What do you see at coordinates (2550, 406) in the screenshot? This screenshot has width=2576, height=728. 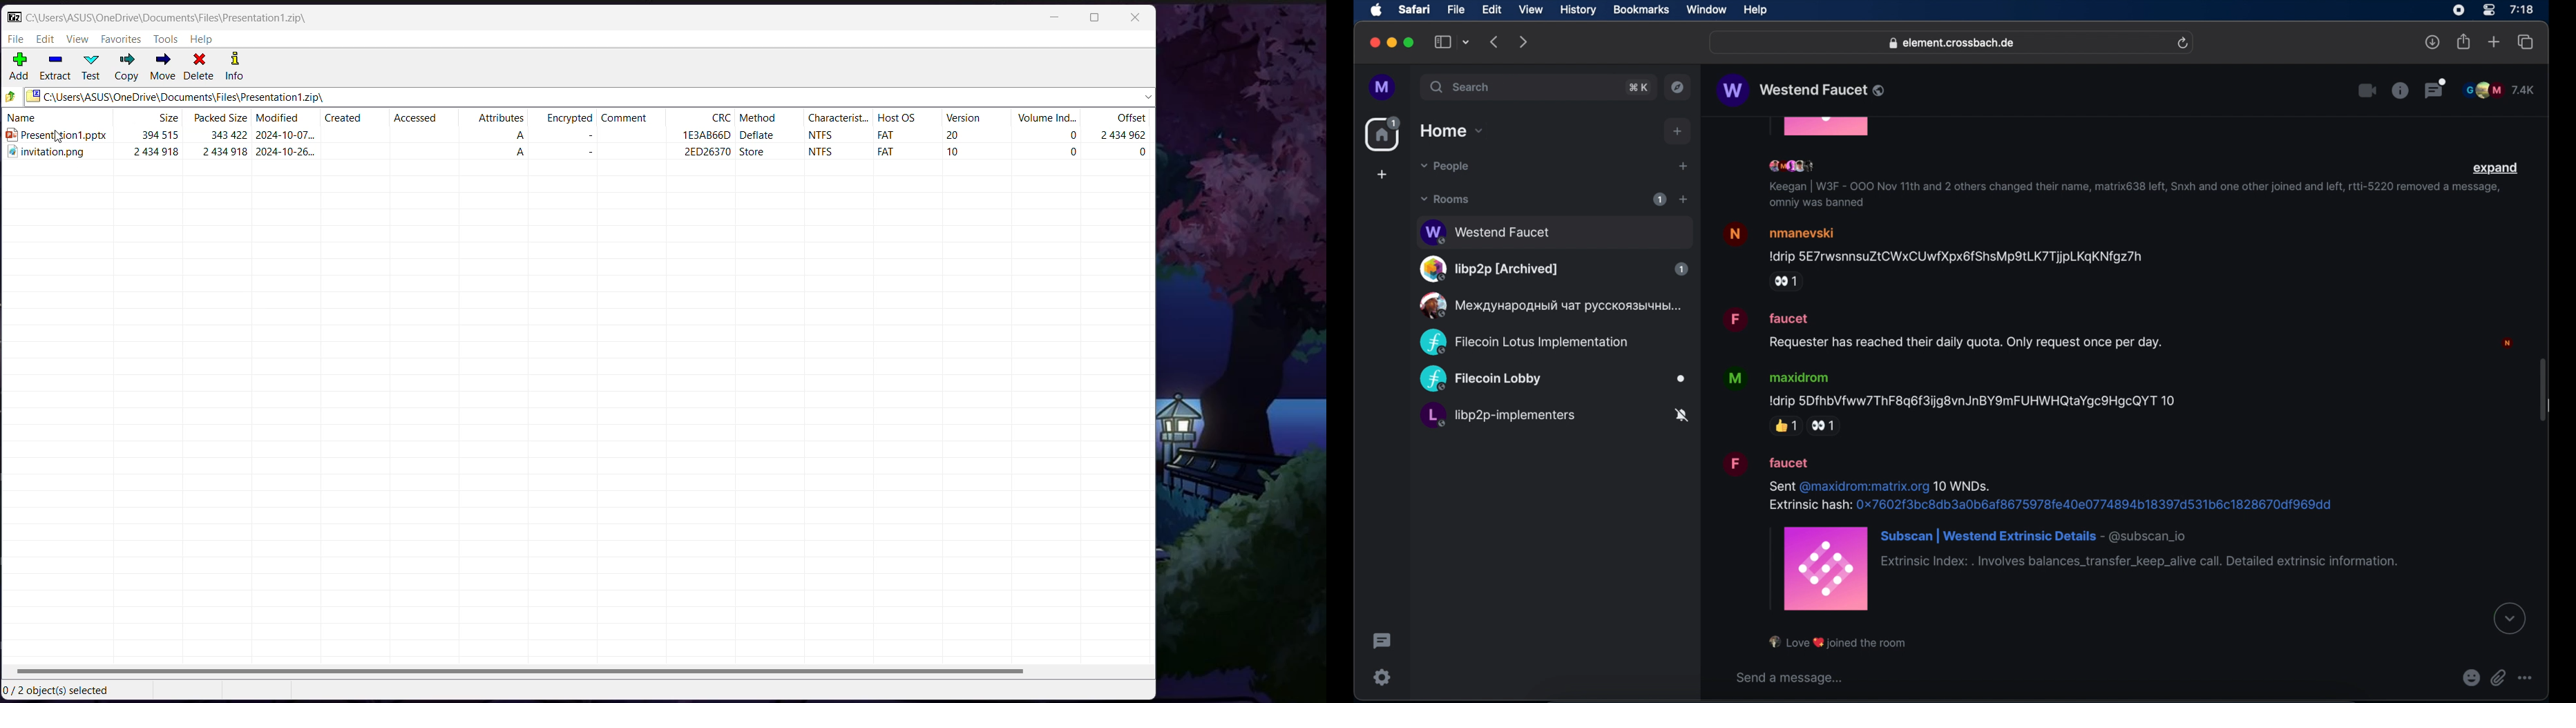 I see `obscured cursor` at bounding box center [2550, 406].